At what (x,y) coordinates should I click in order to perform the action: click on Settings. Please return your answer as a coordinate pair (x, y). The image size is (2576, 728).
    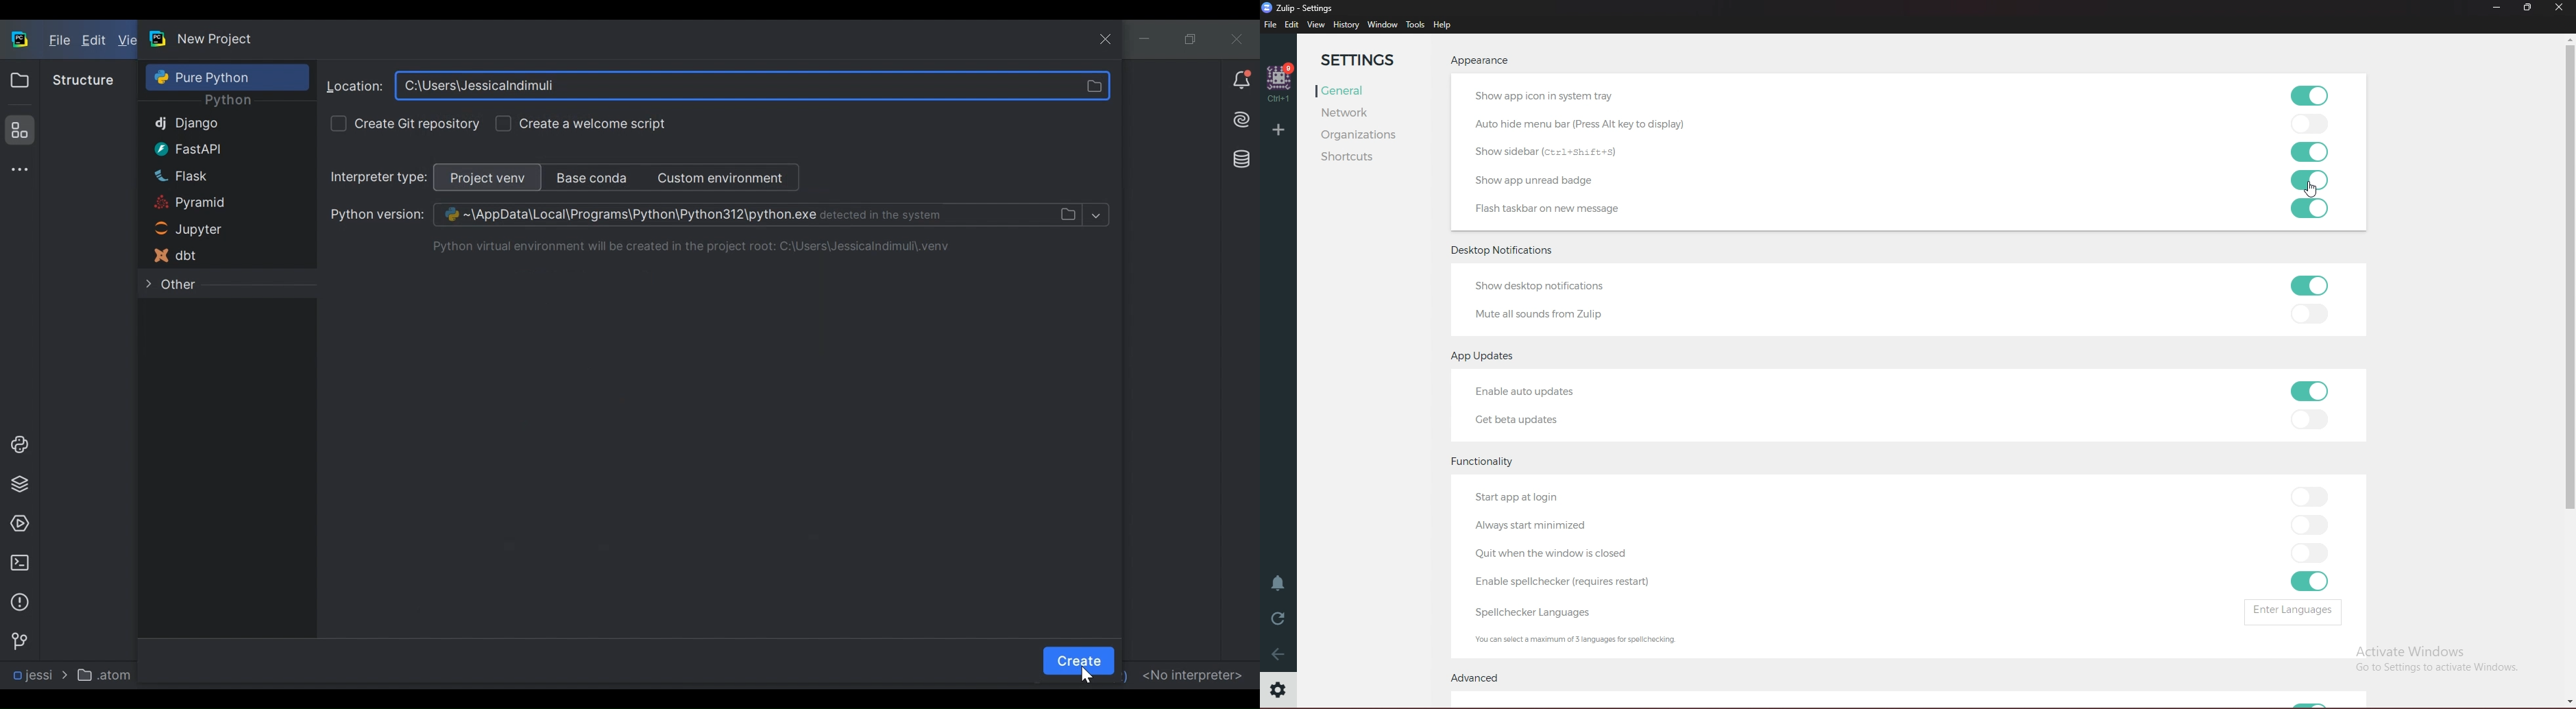
    Looking at the image, I should click on (1279, 690).